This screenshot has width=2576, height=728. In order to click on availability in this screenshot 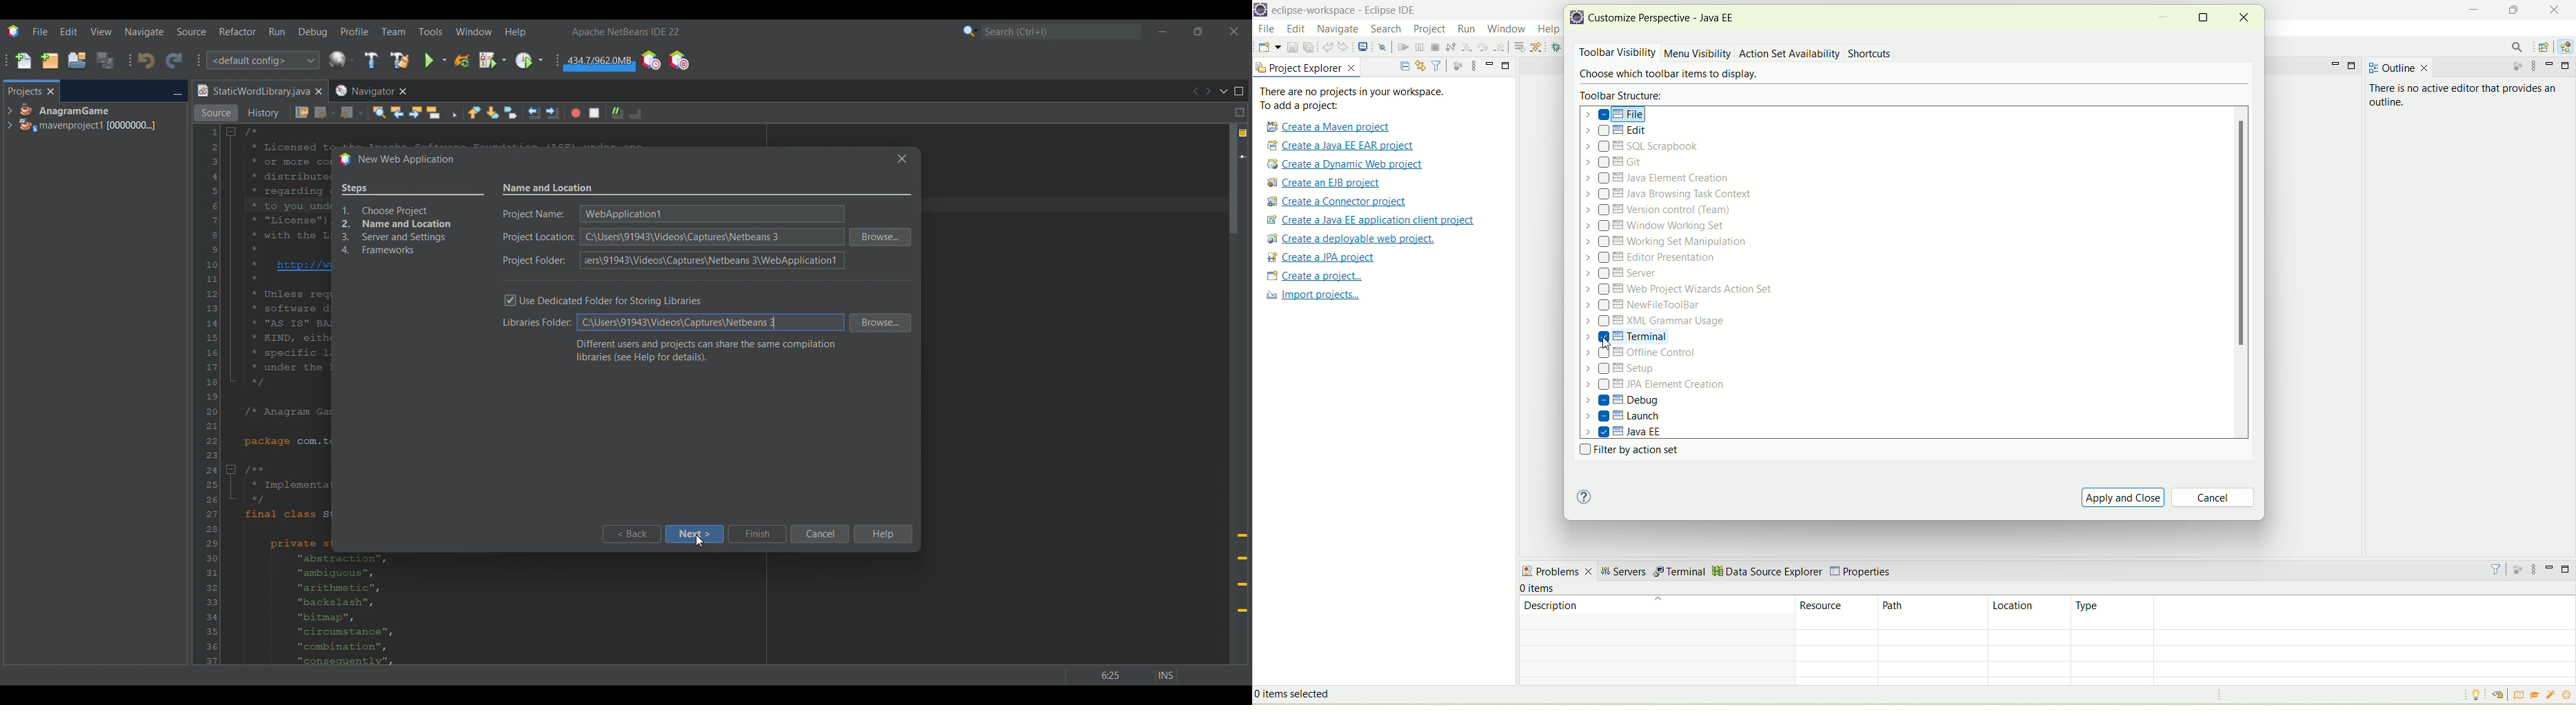, I will do `click(1818, 52)`.